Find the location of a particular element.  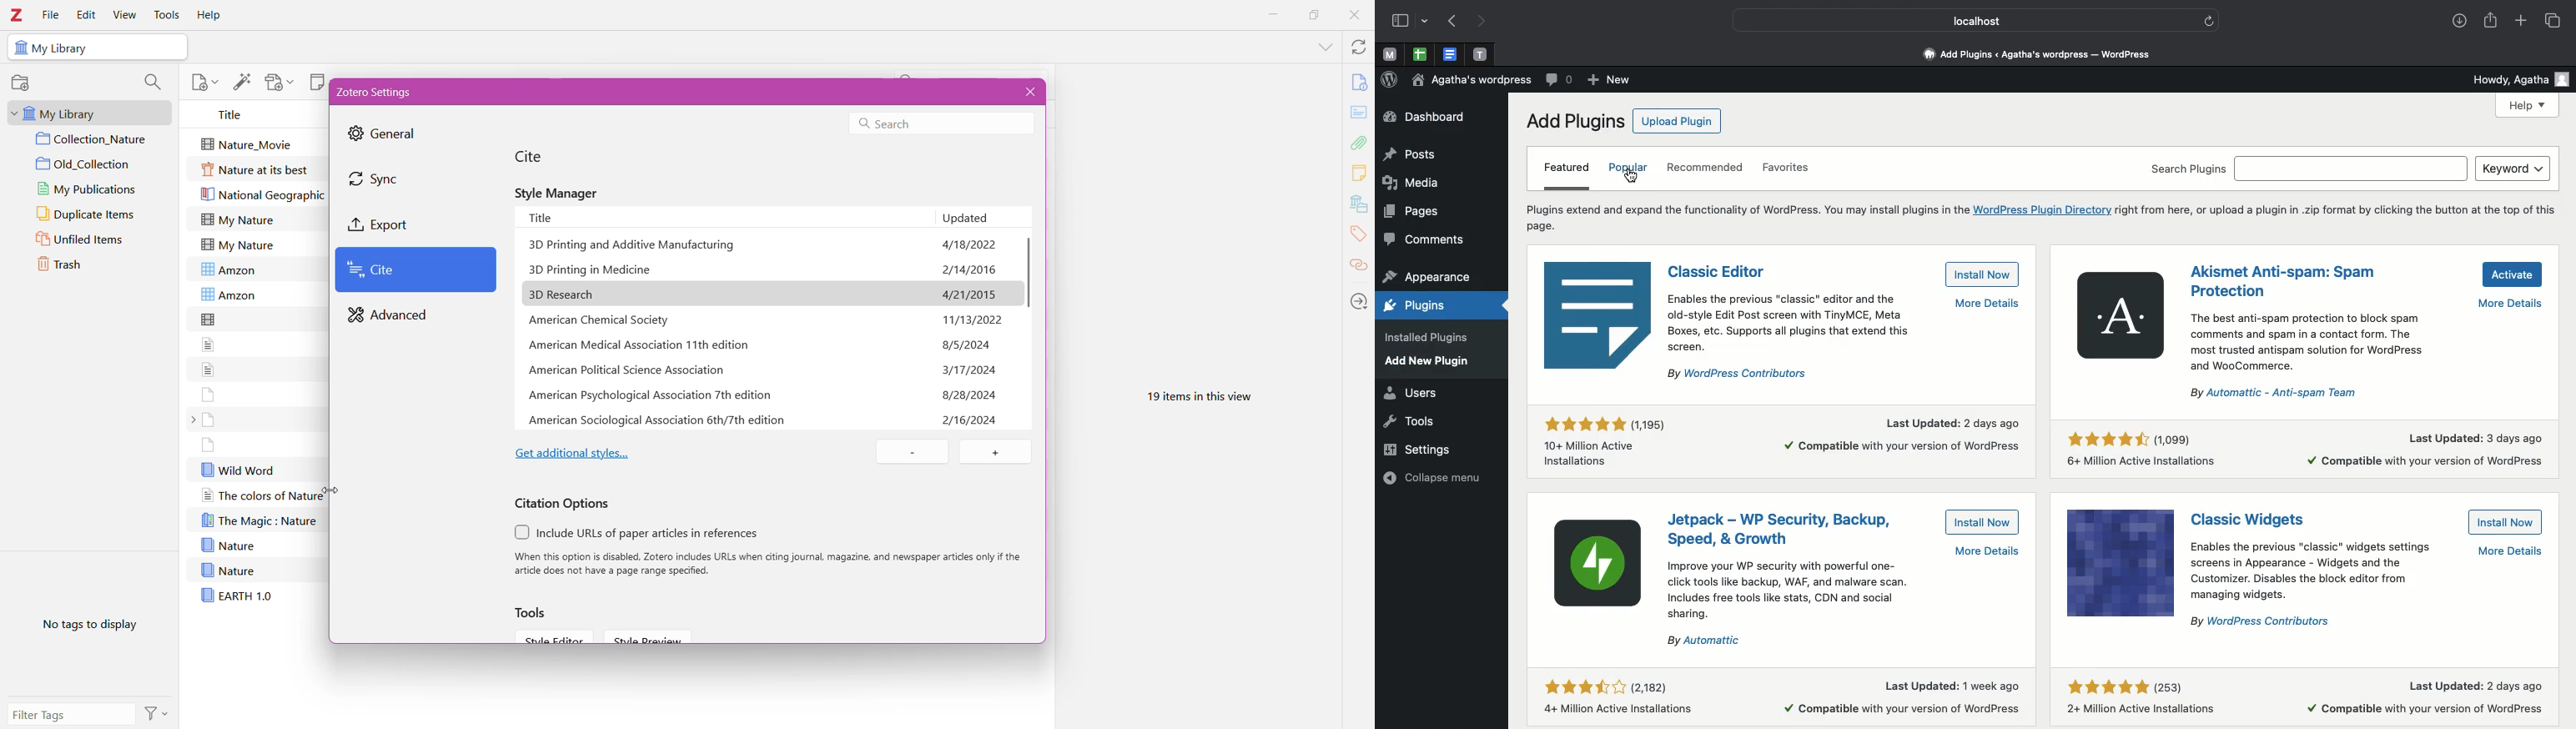

3/17/2024 is located at coordinates (970, 345).